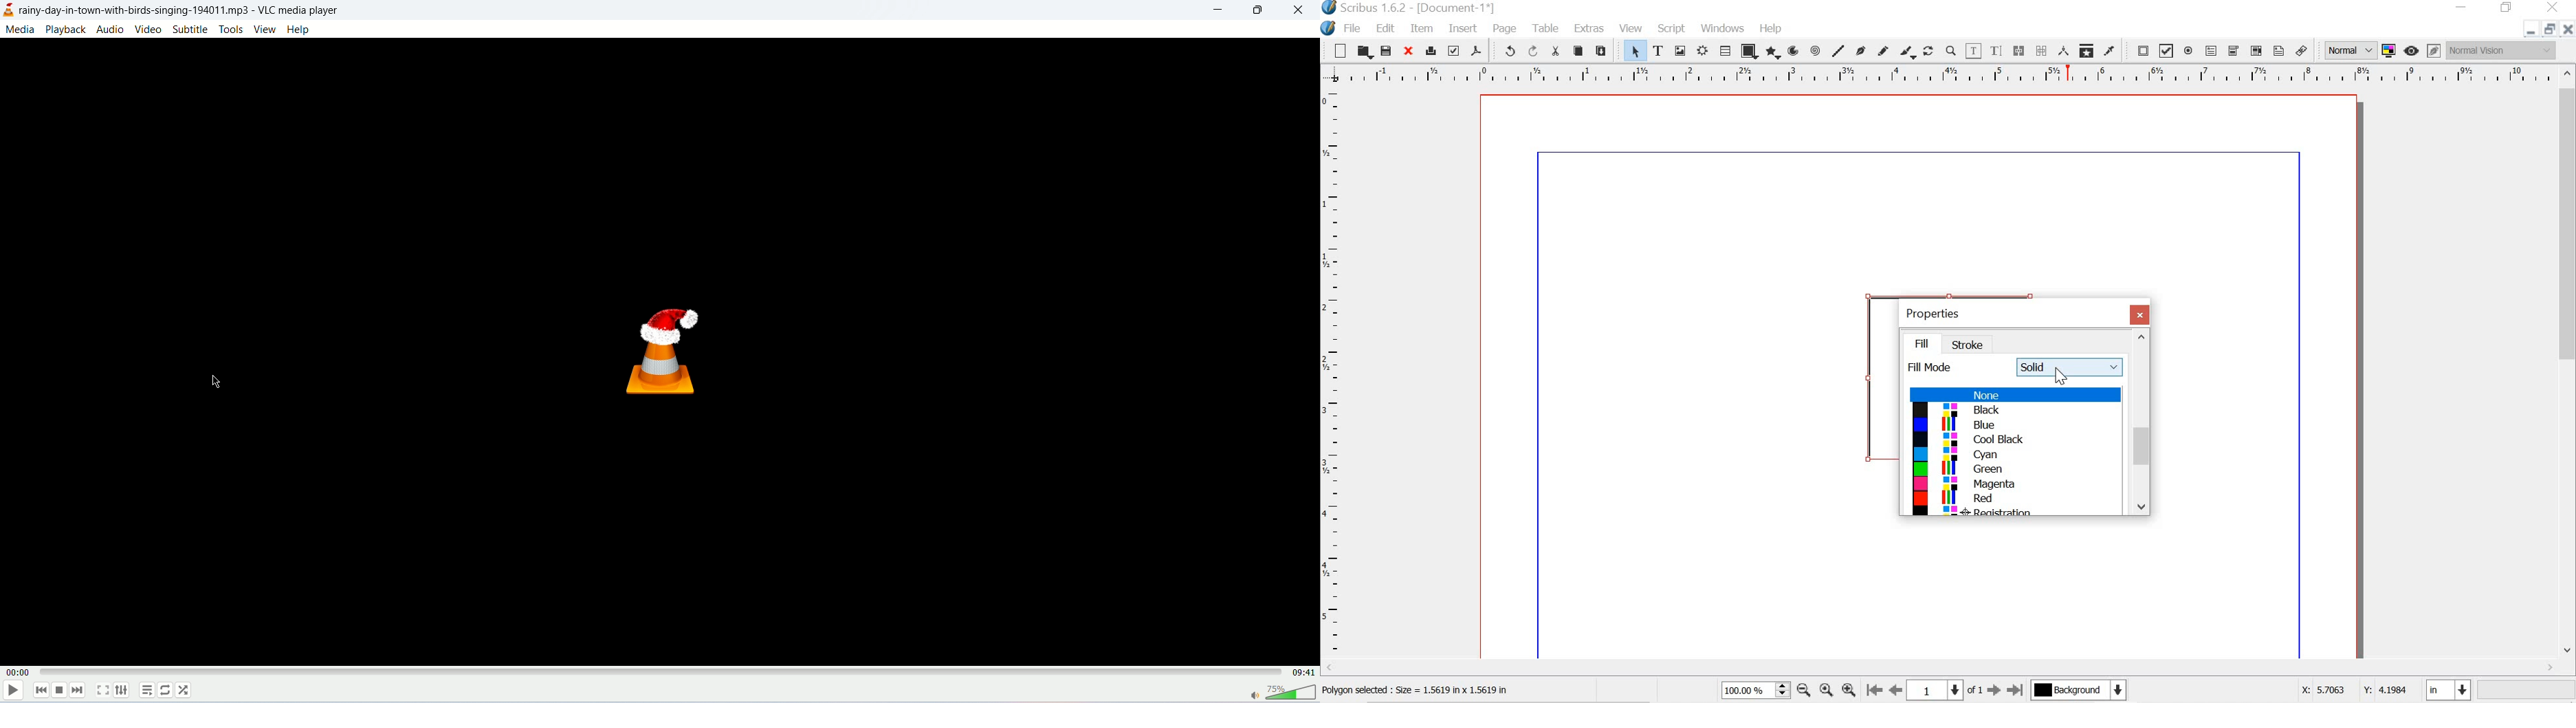 The height and width of the screenshot is (728, 2576). I want to click on measurements, so click(2062, 51).